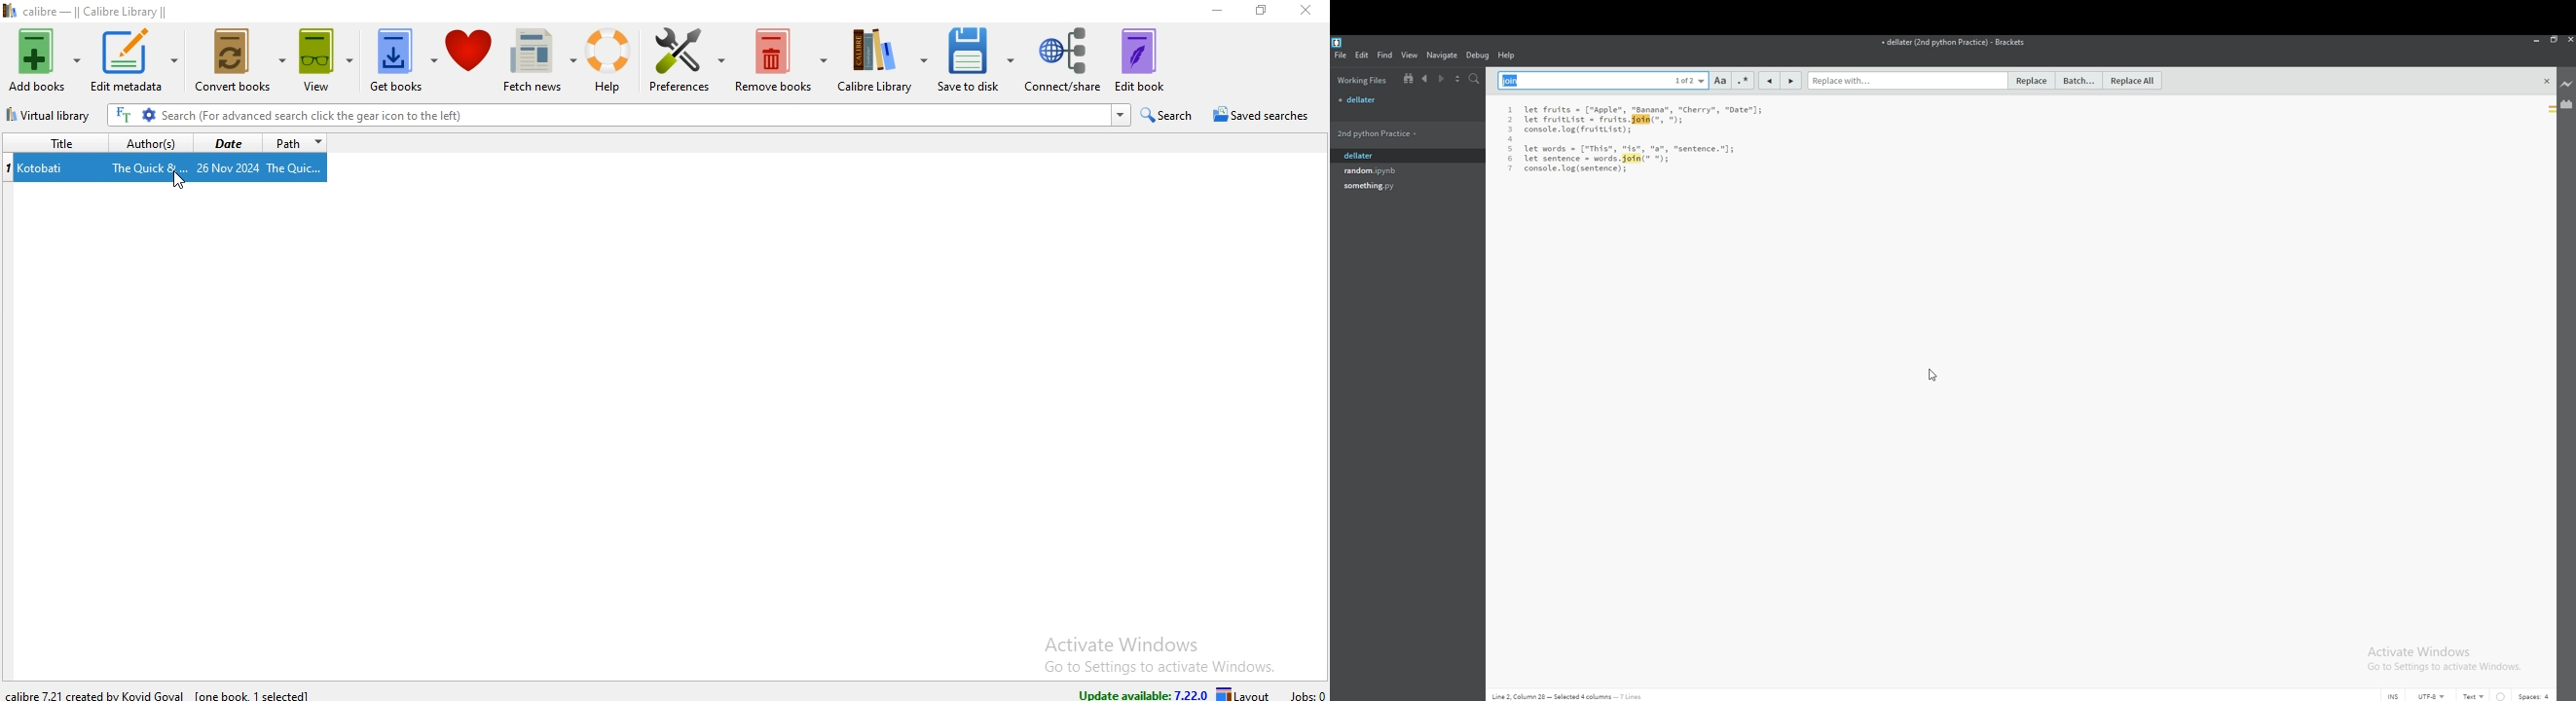  I want to click on get books, so click(403, 61).